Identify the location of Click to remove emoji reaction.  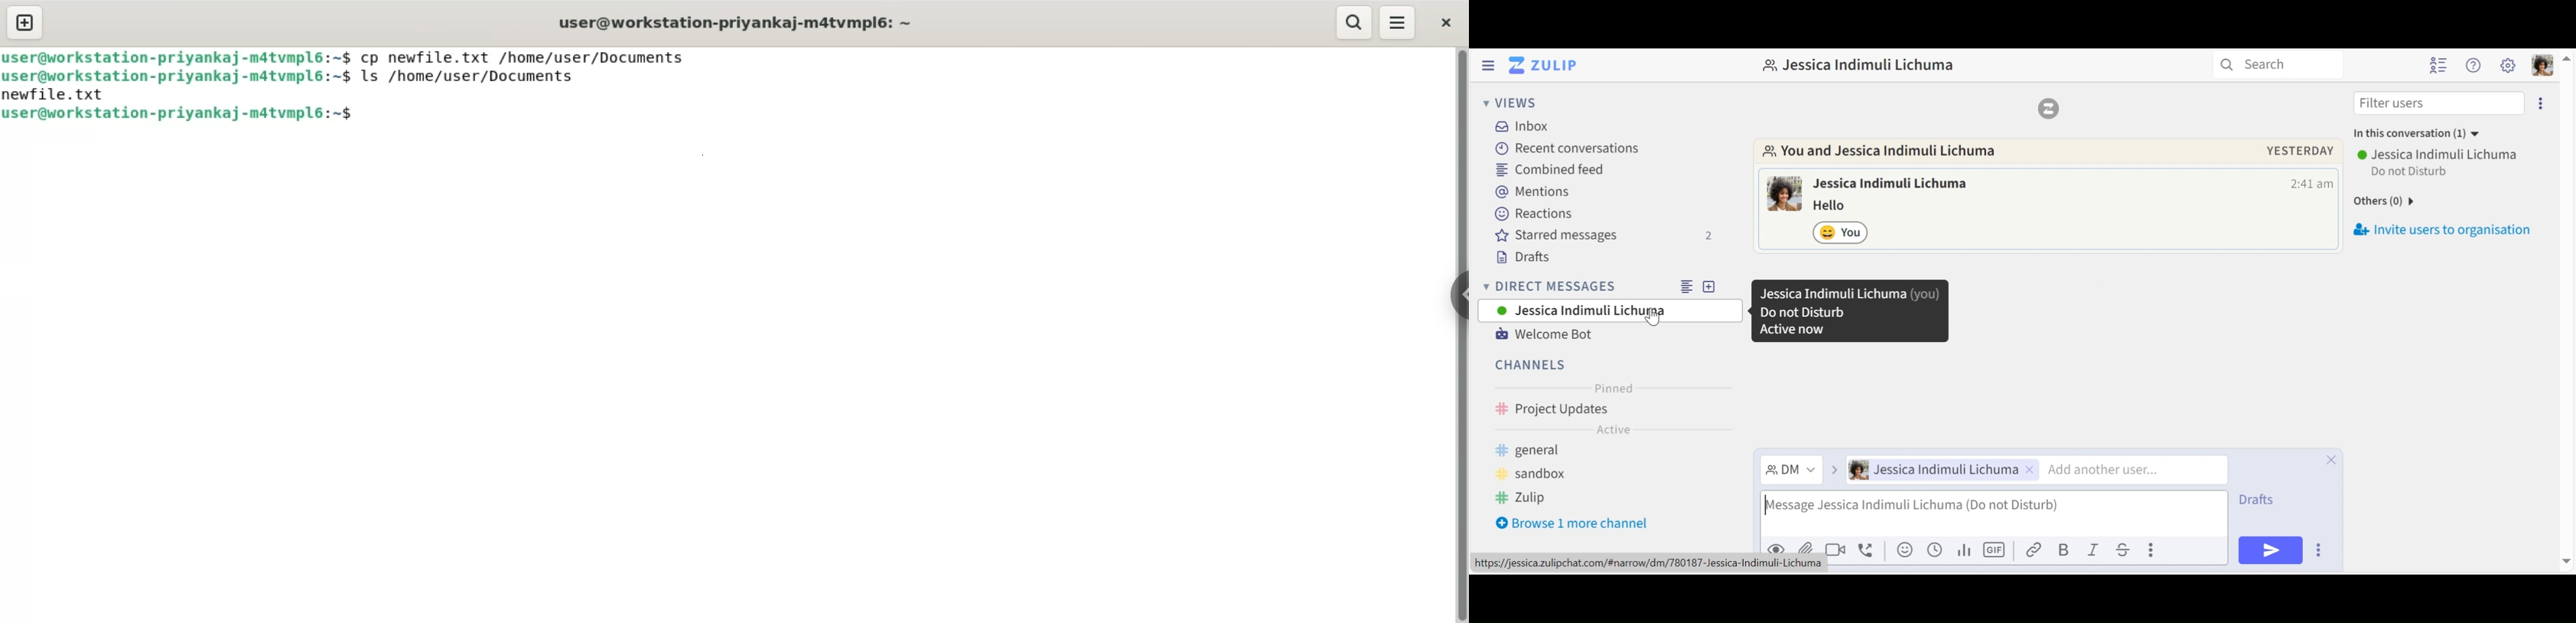
(1842, 232).